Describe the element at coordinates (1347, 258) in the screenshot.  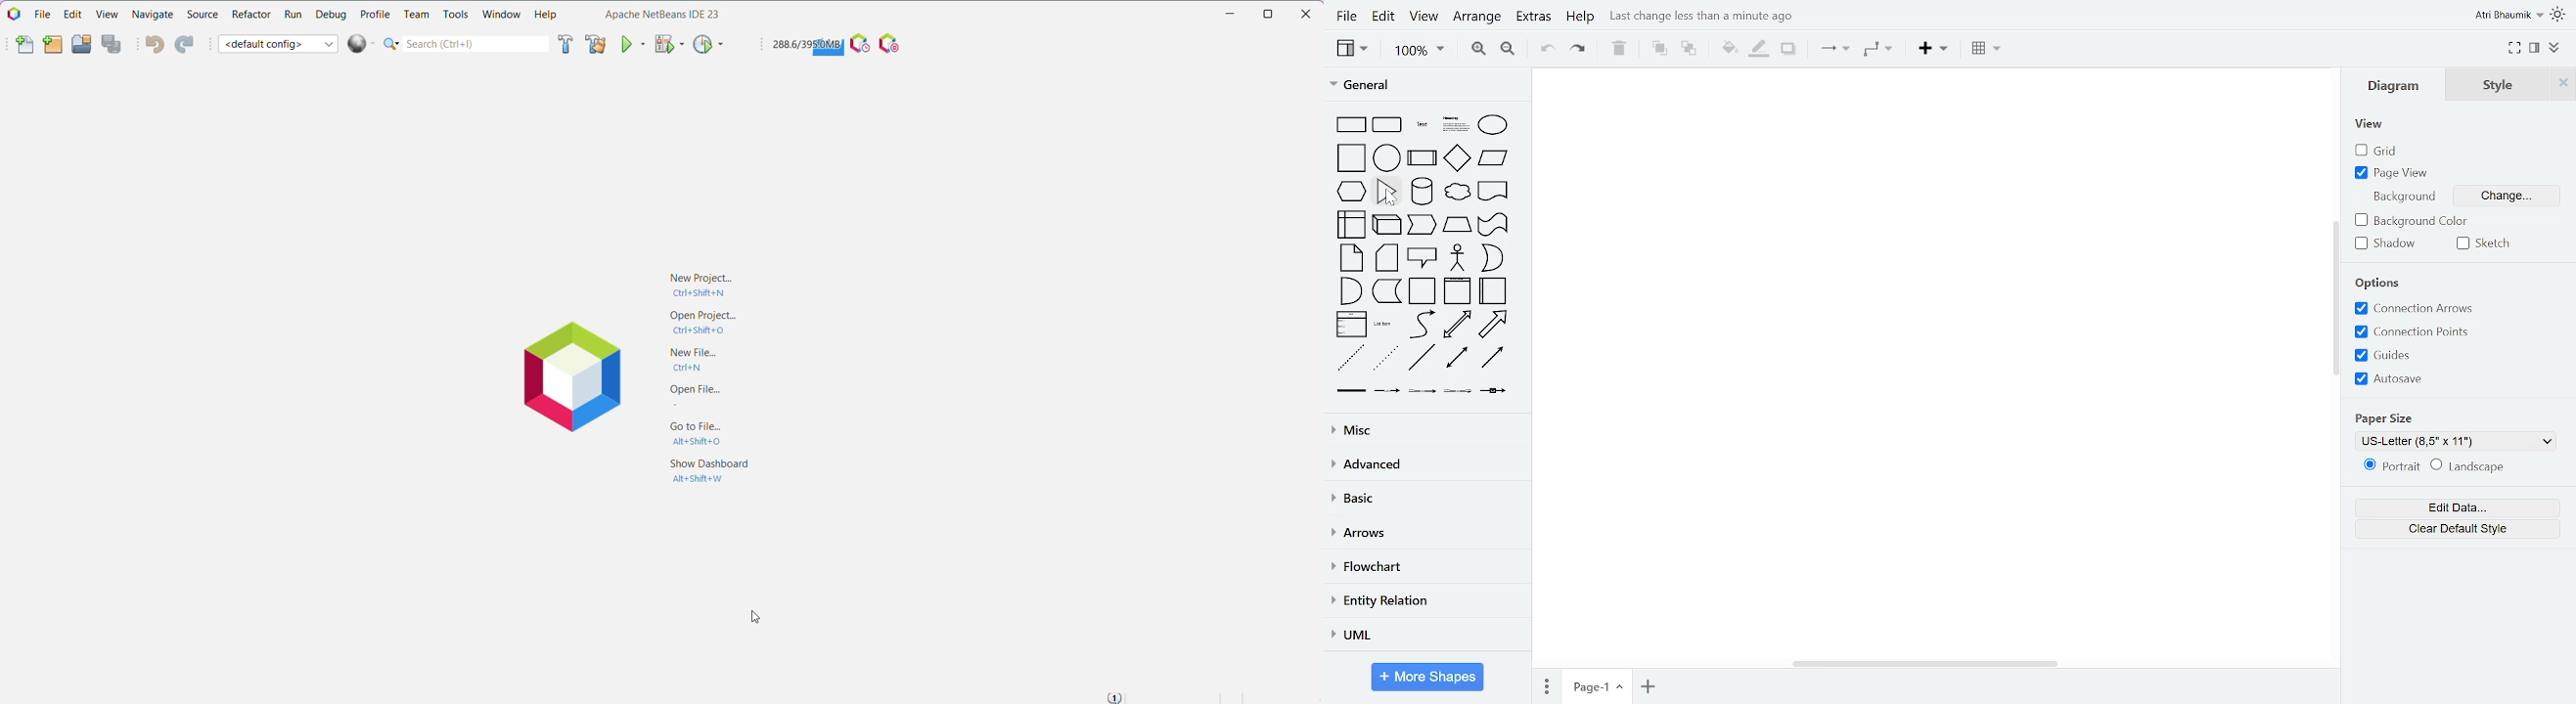
I see `note` at that location.